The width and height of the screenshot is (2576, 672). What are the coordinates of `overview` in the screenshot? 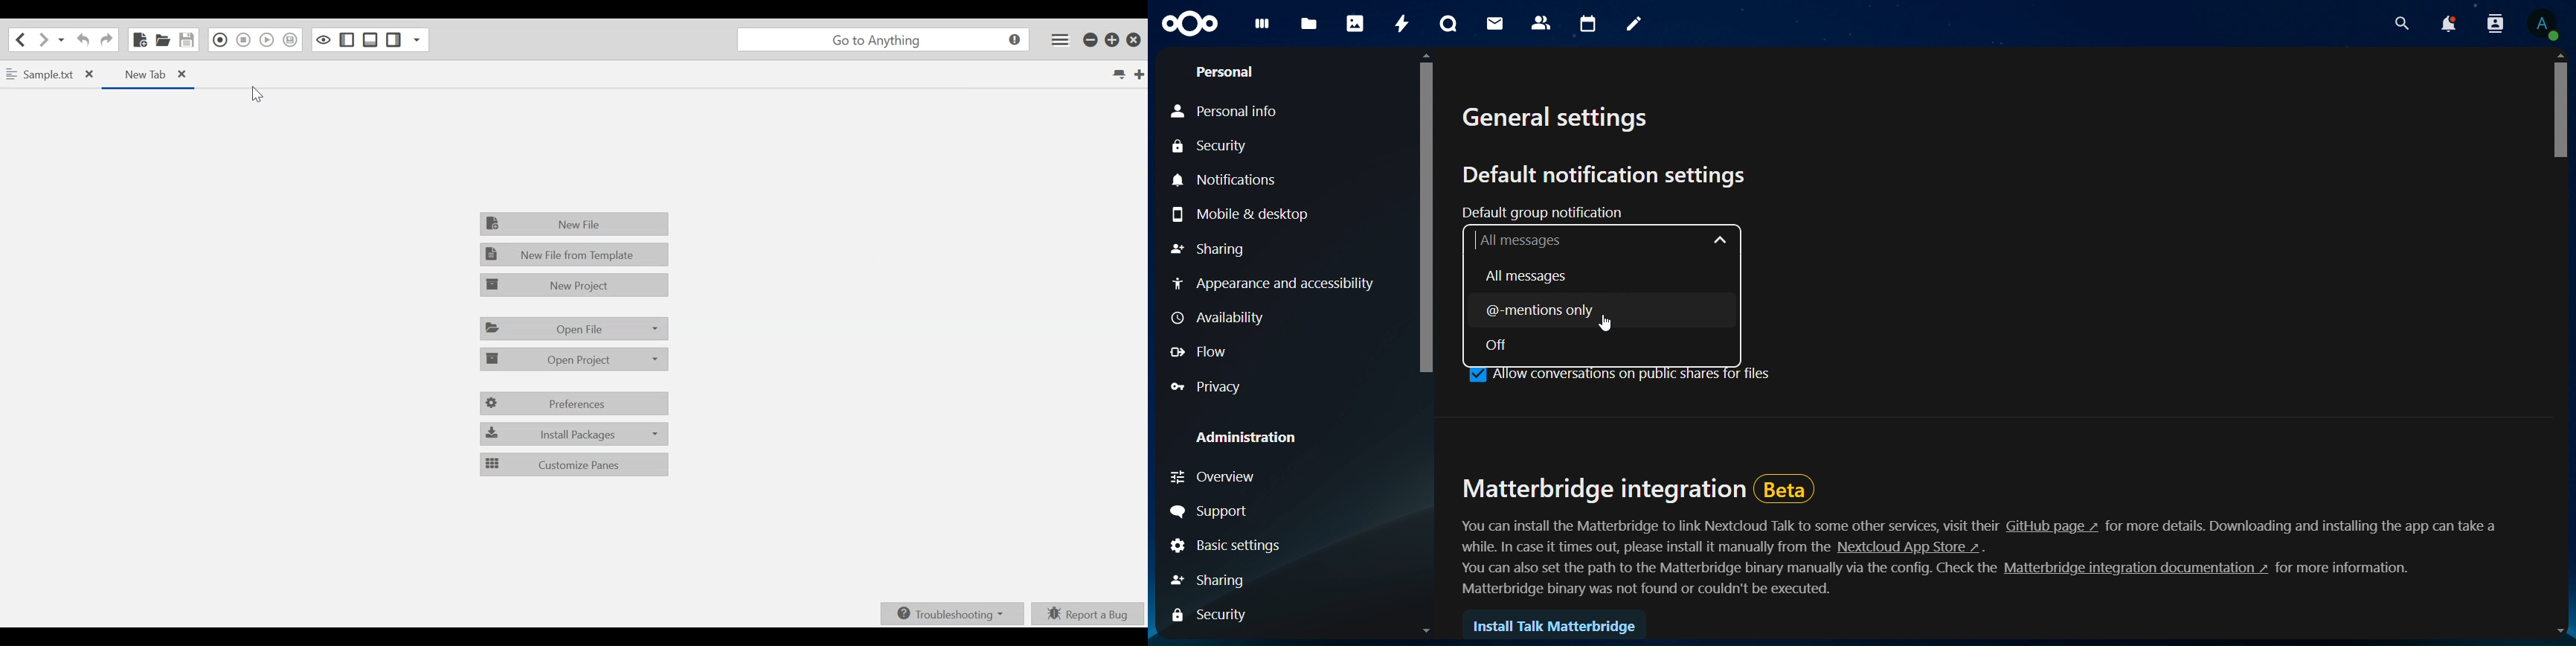 It's located at (1233, 479).